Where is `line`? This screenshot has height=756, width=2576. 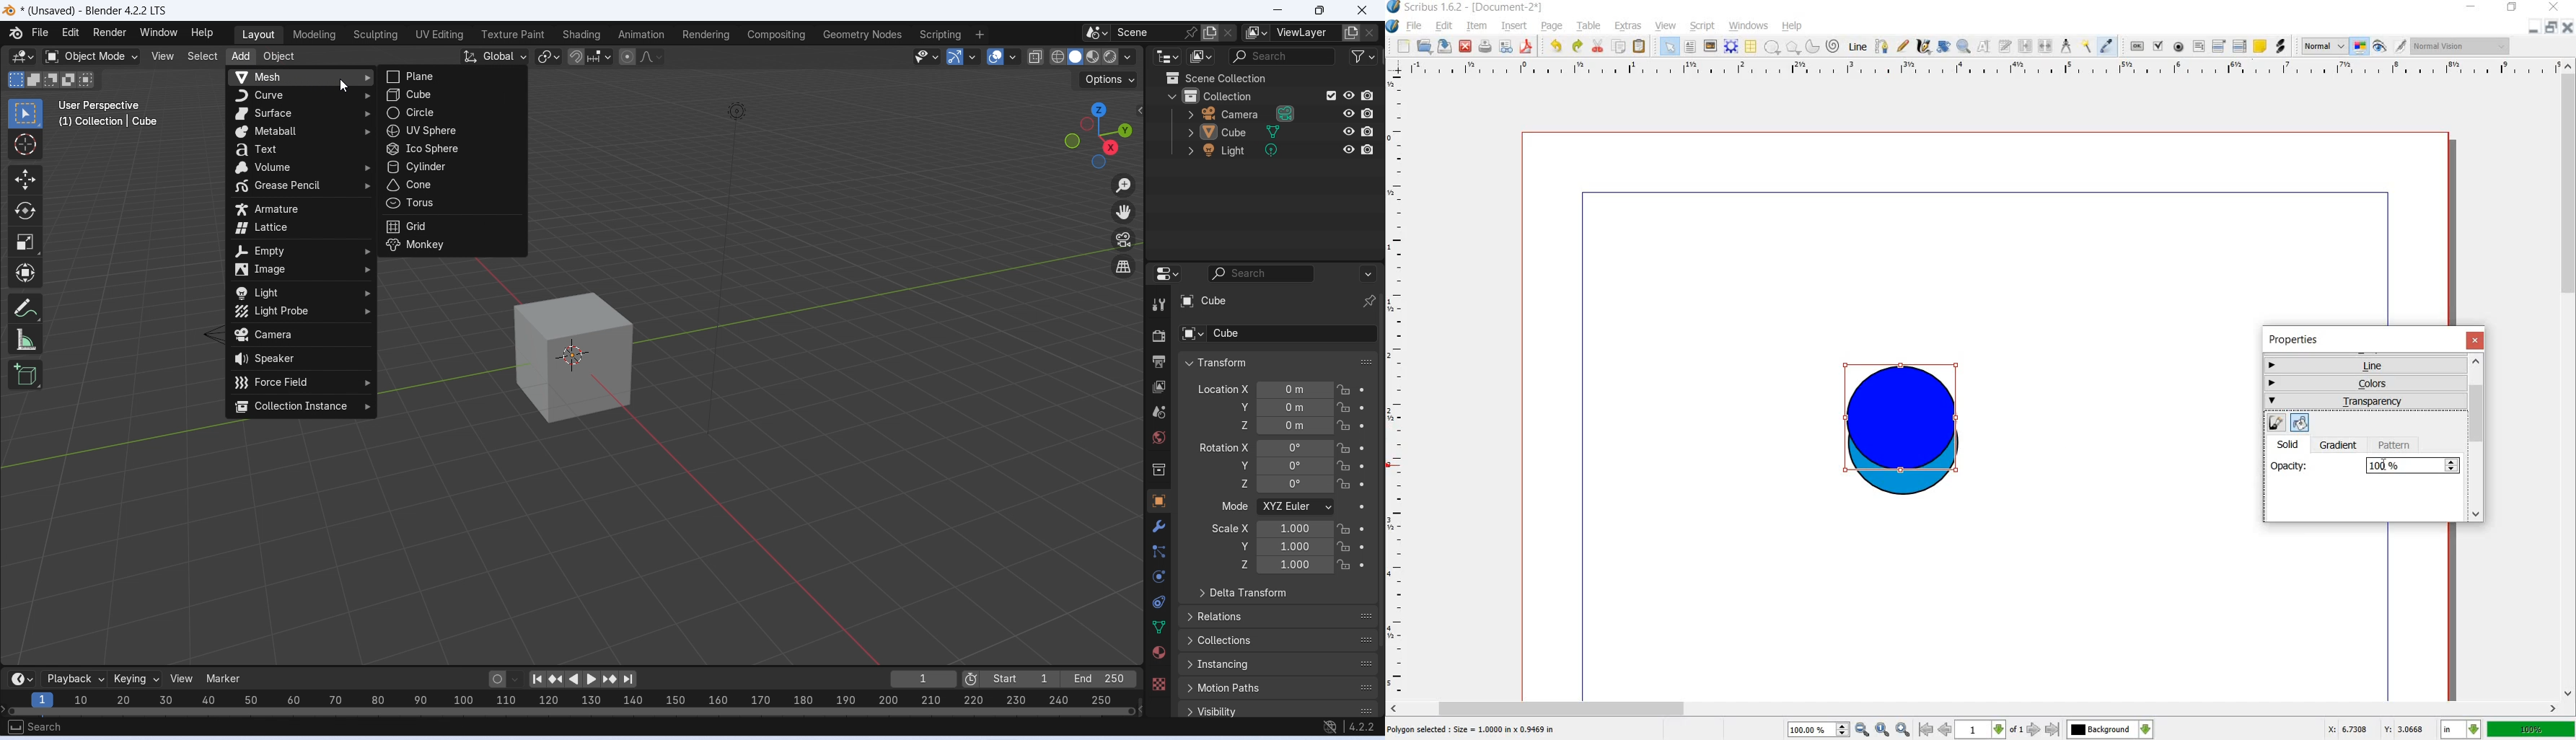
line is located at coordinates (1856, 47).